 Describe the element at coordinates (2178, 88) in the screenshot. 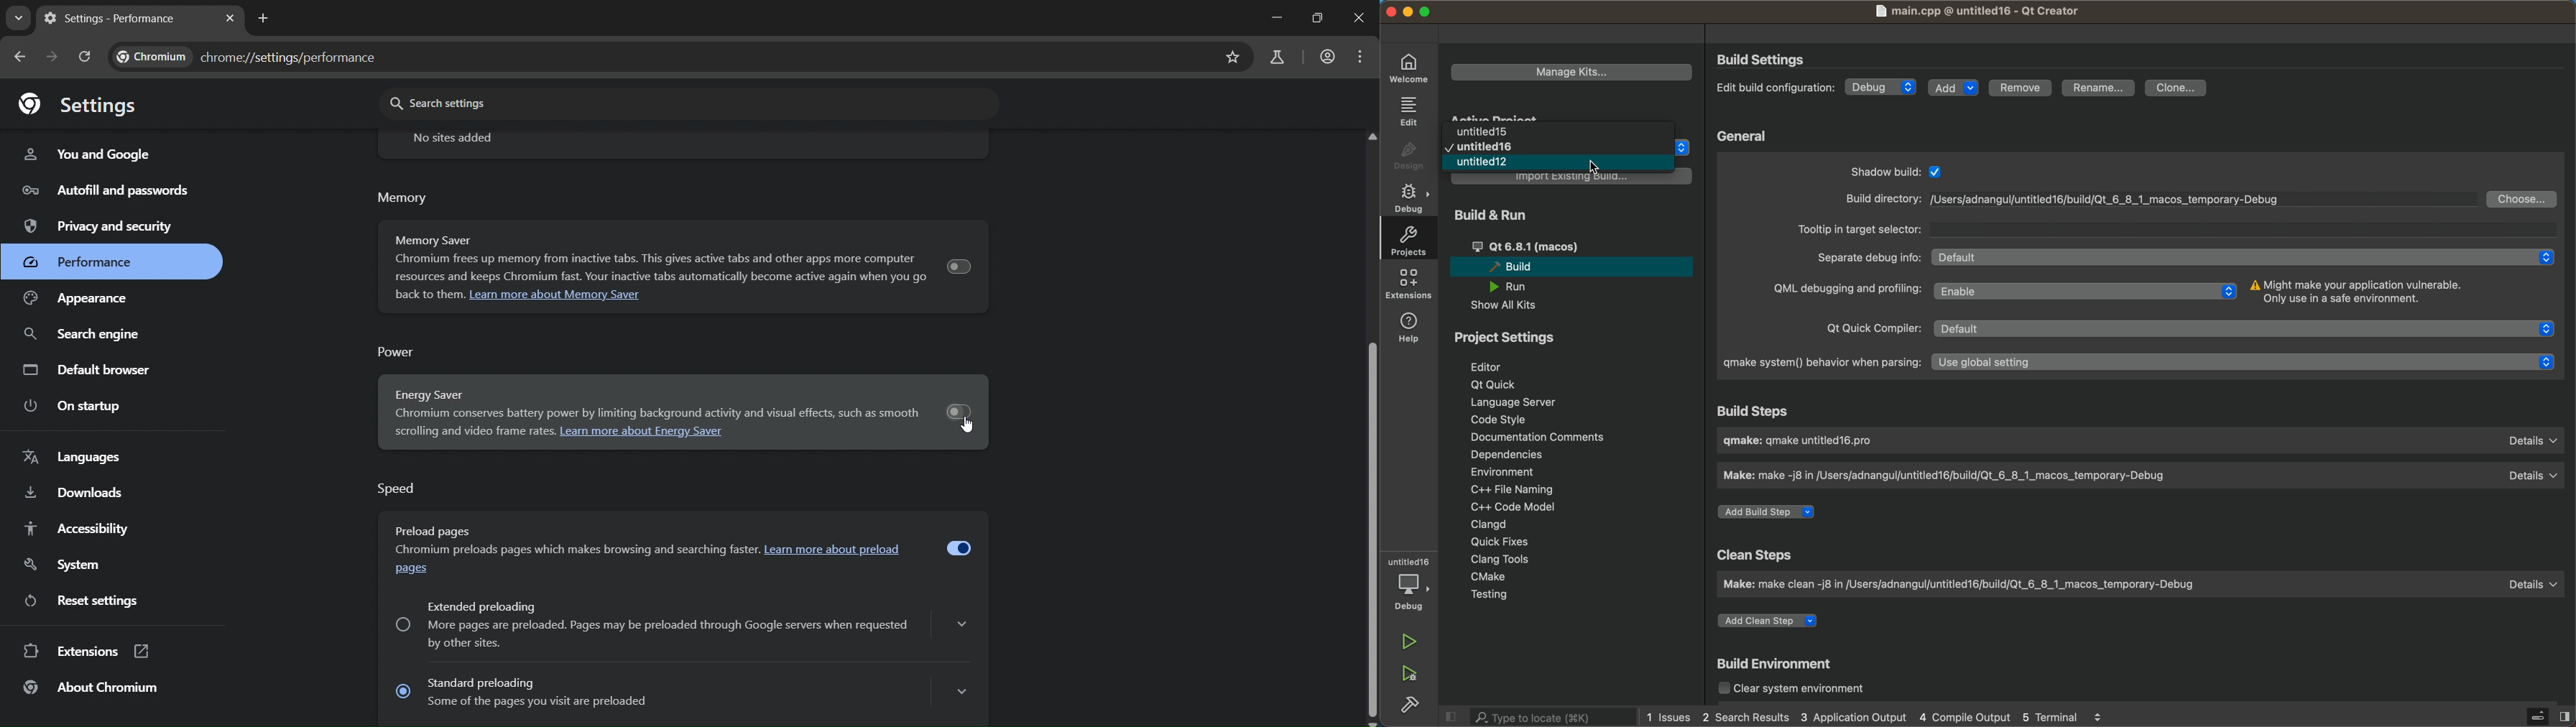

I see `clone` at that location.